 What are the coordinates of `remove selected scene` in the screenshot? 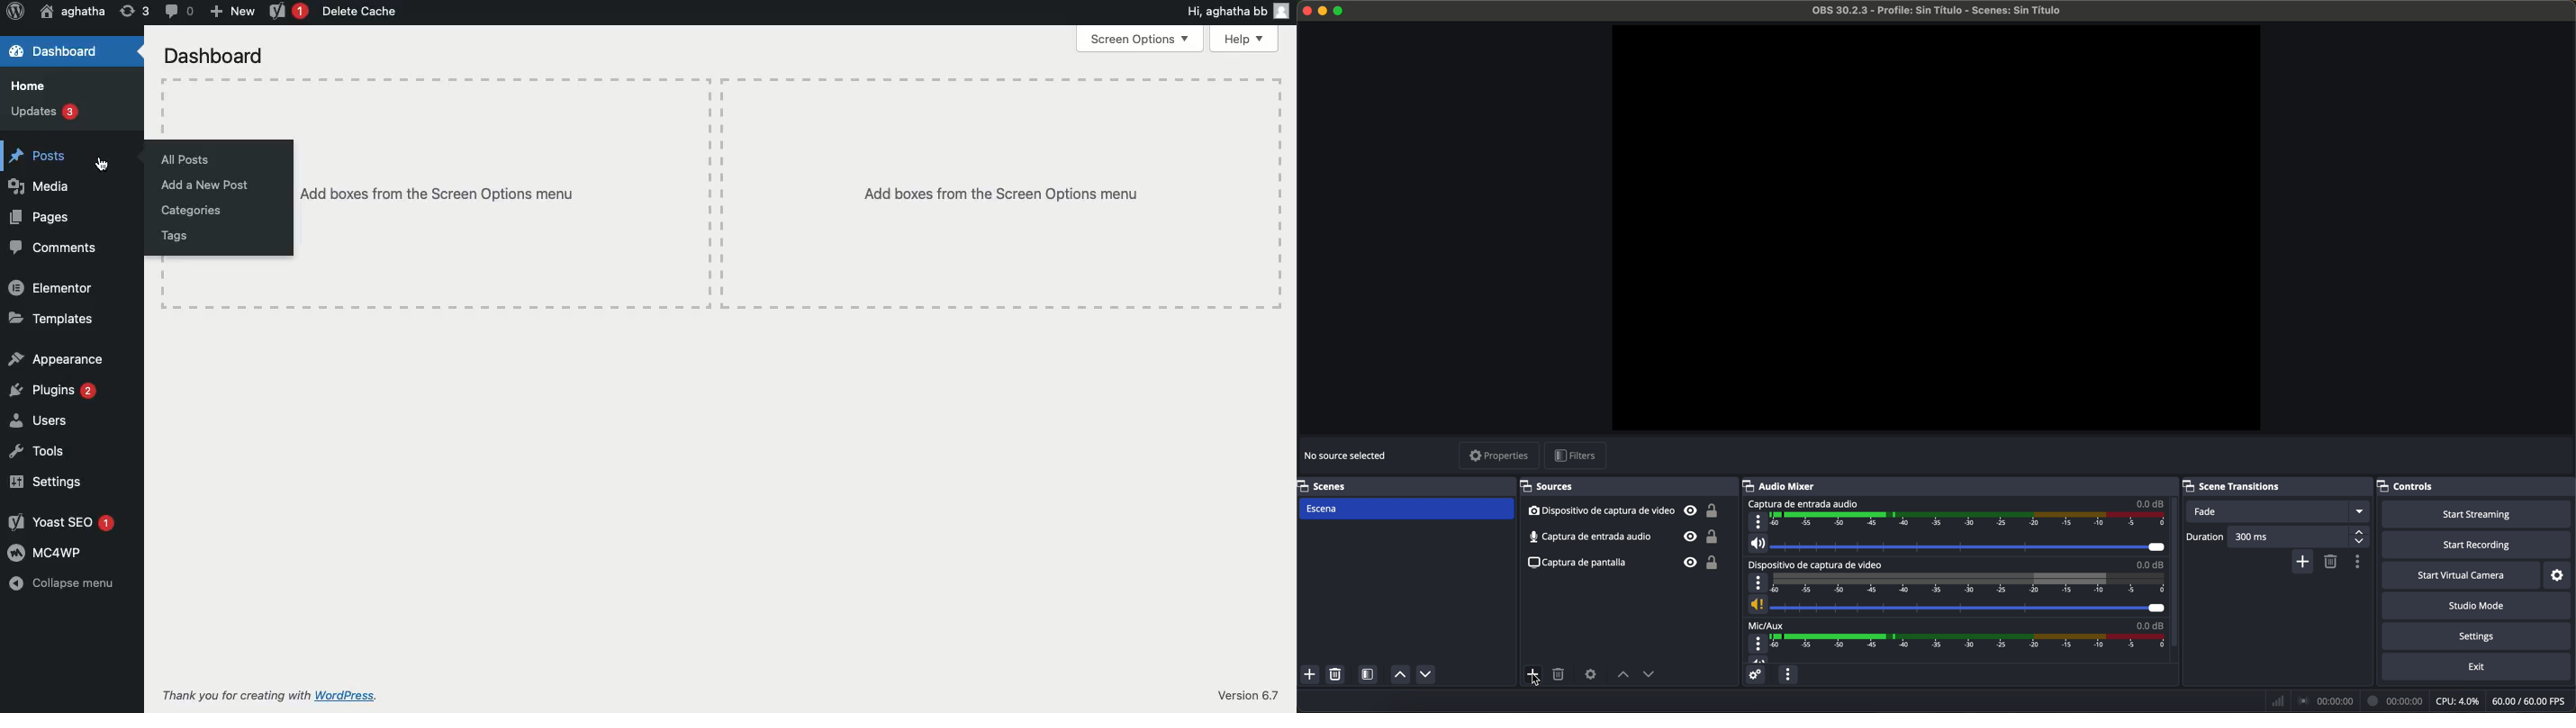 It's located at (1335, 675).